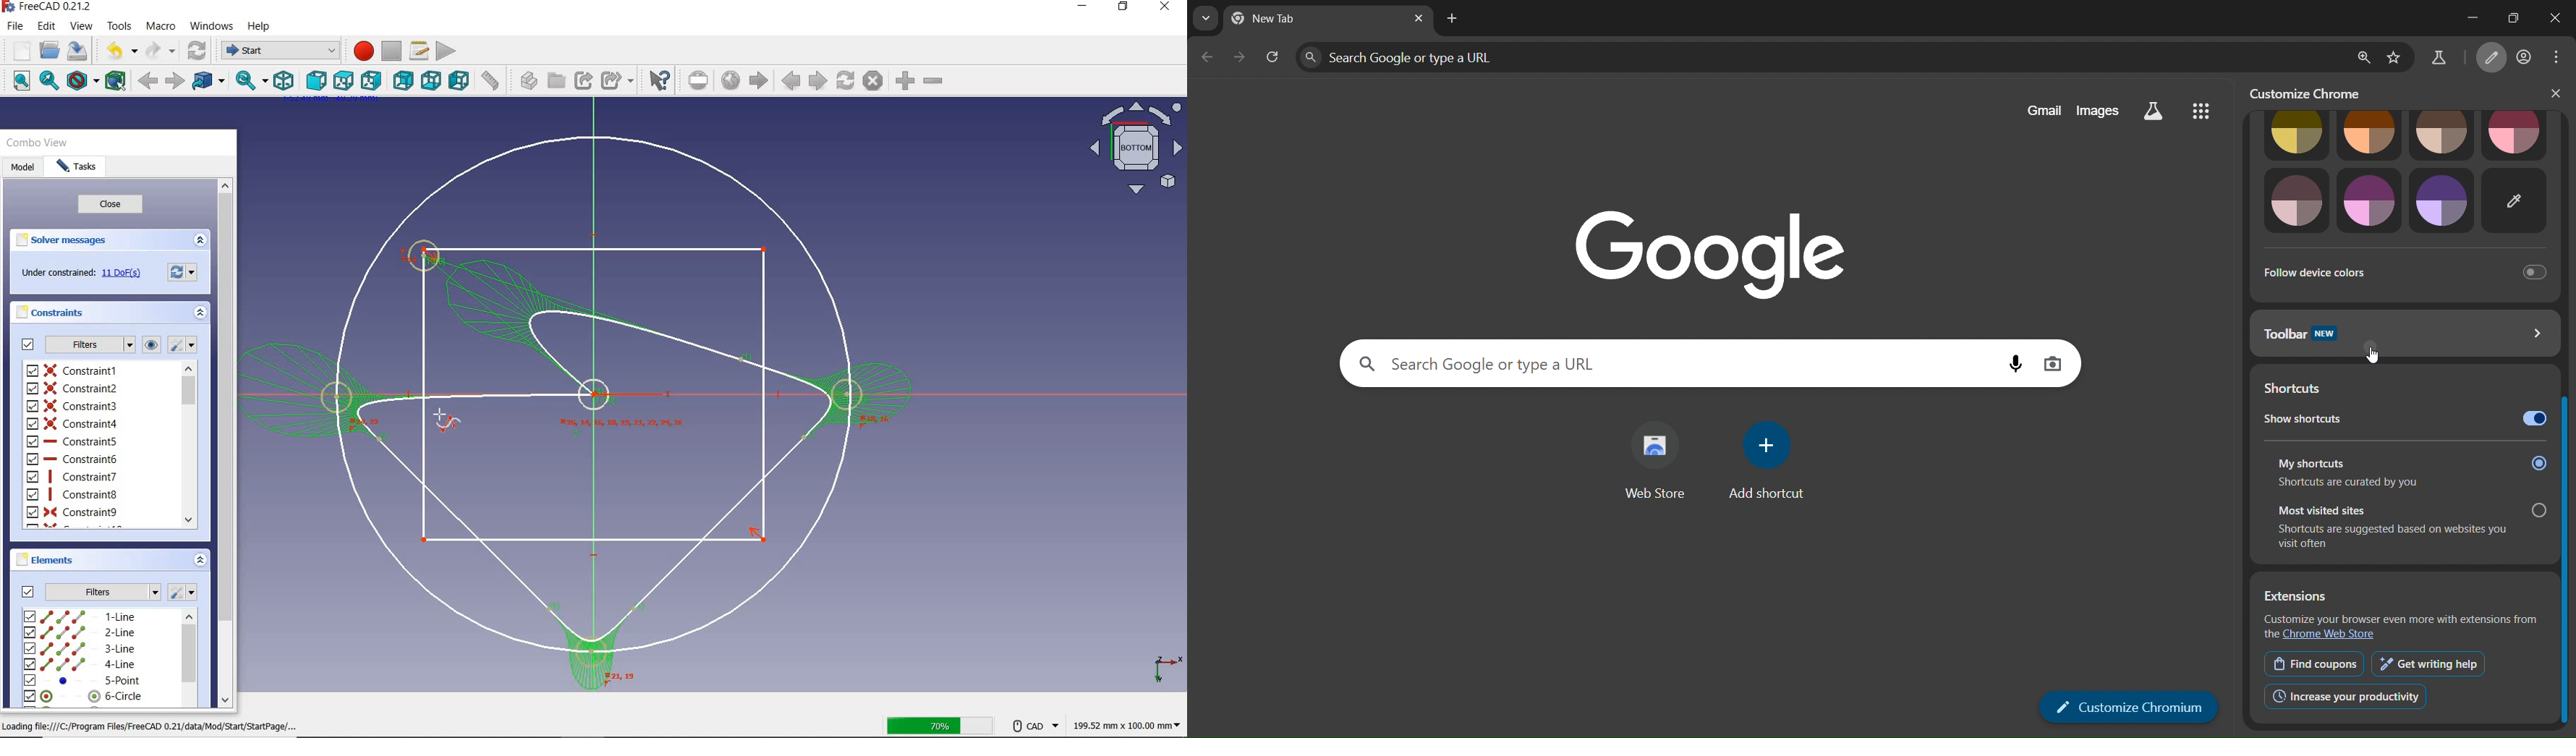 This screenshot has width=2576, height=756. I want to click on isometric, so click(285, 81).